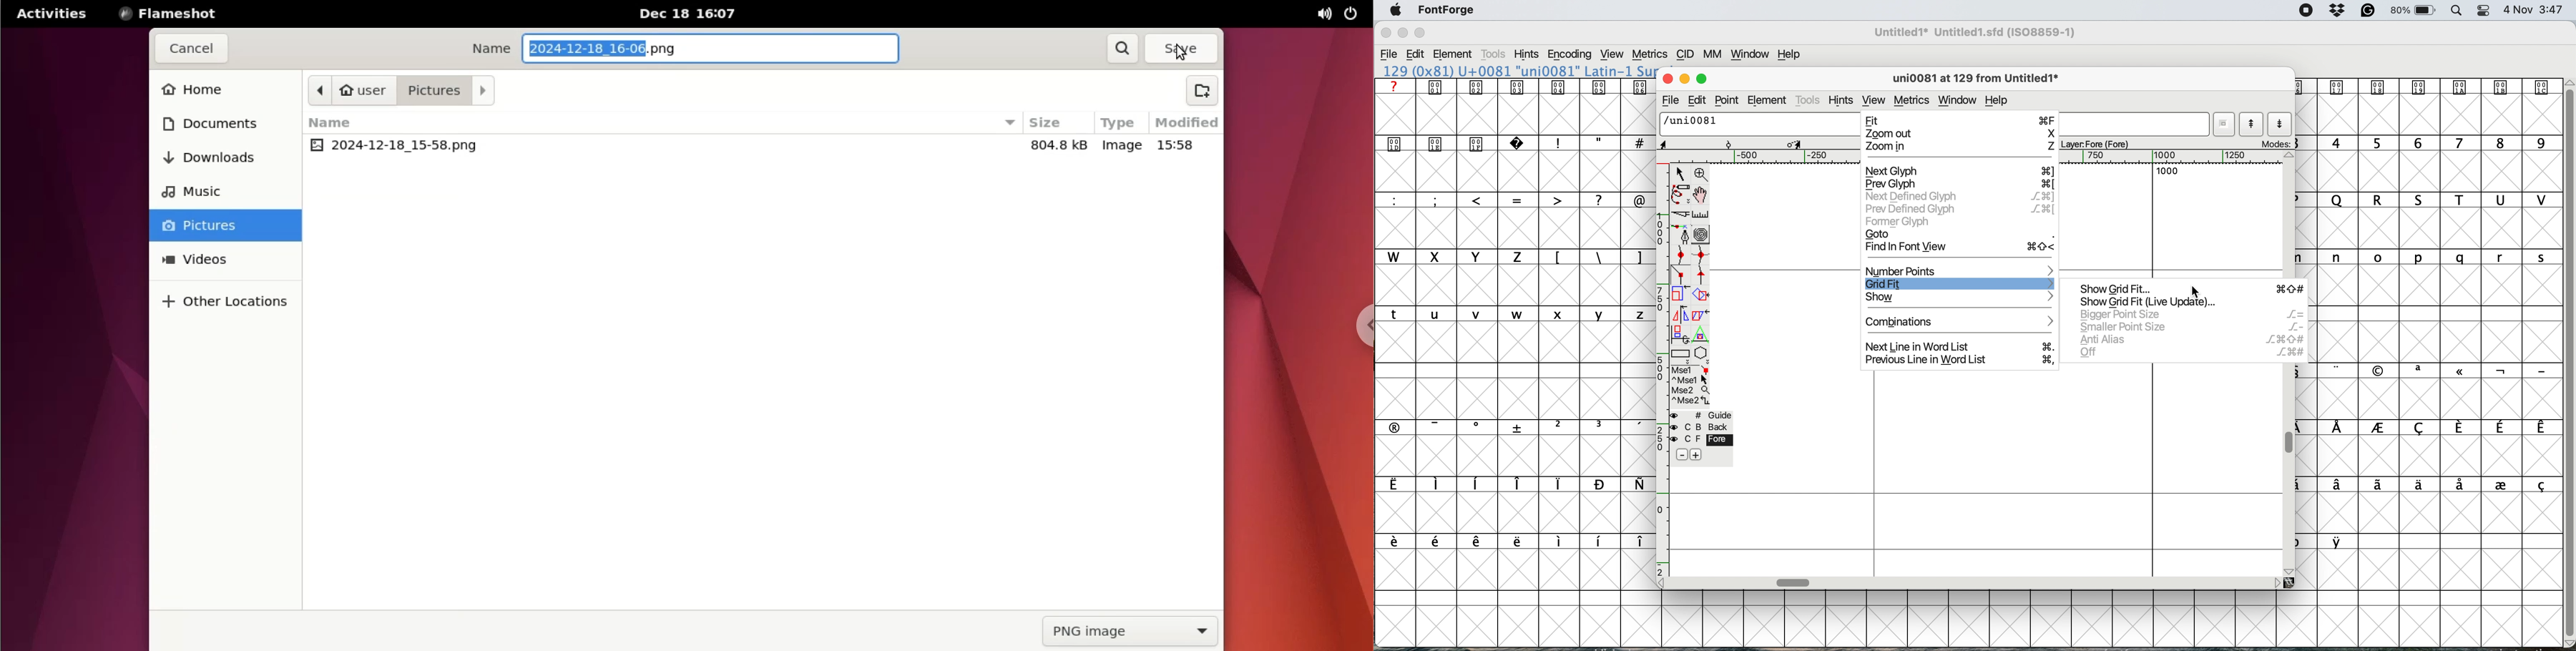 This screenshot has width=2576, height=672. Describe the element at coordinates (2292, 289) in the screenshot. I see `⌘⇧#` at that location.